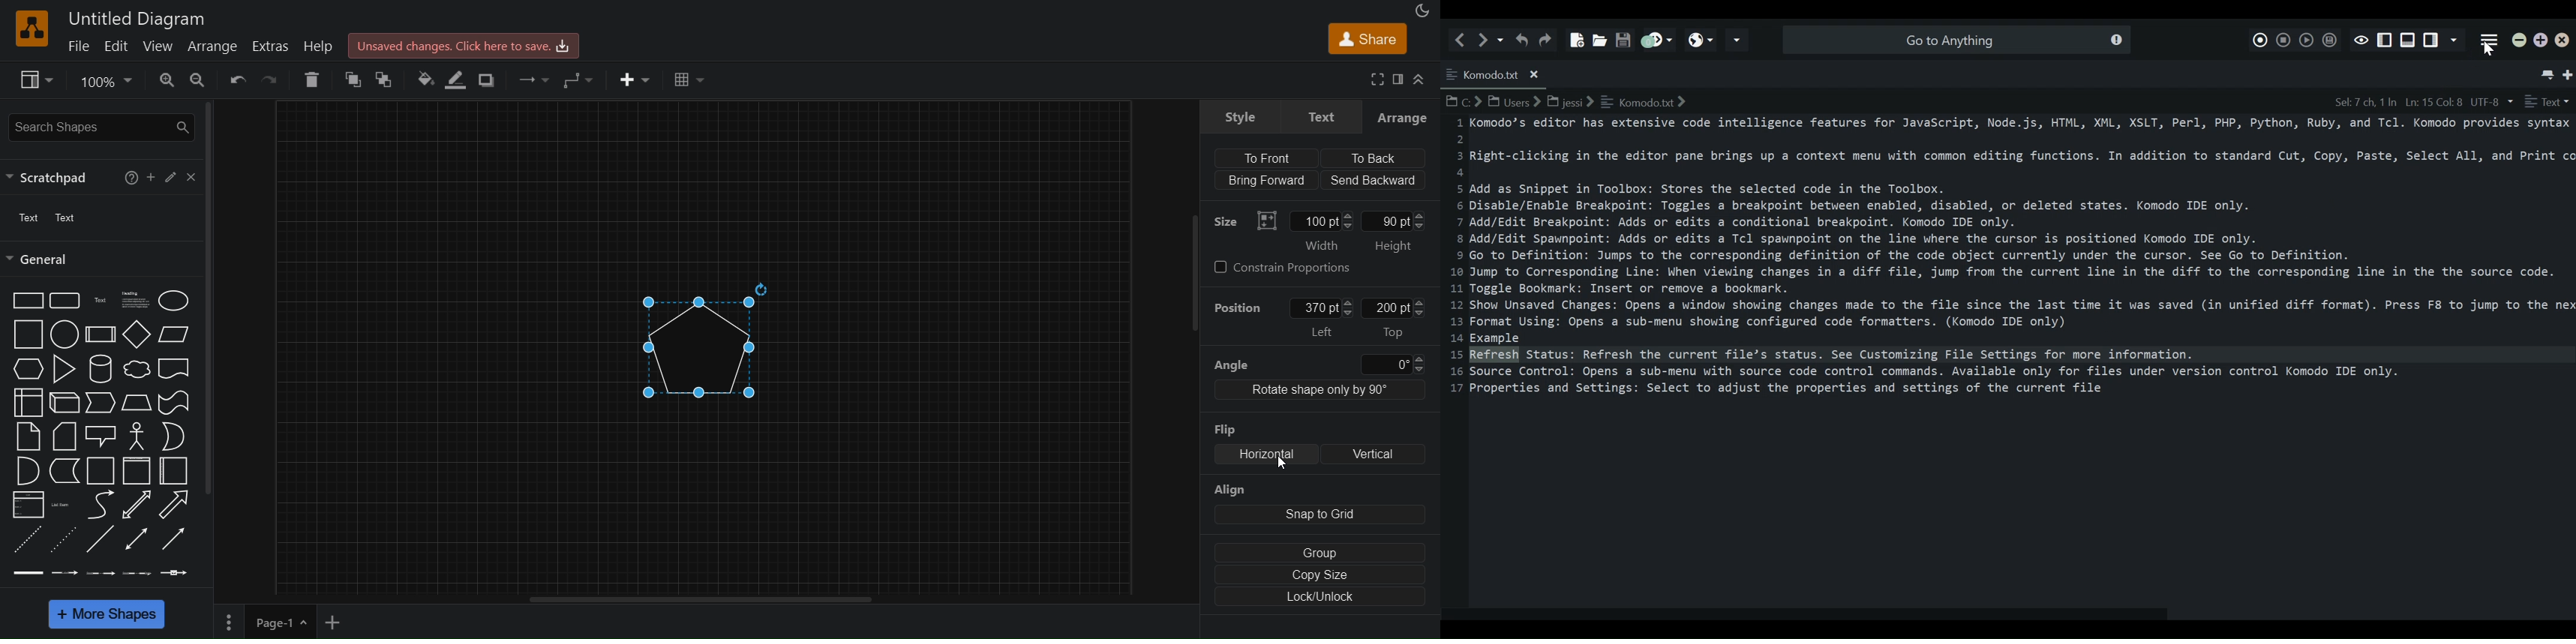 Image resolution: width=2576 pixels, height=644 pixels. What do you see at coordinates (1386, 308) in the screenshot?
I see `Manually input top position` at bounding box center [1386, 308].